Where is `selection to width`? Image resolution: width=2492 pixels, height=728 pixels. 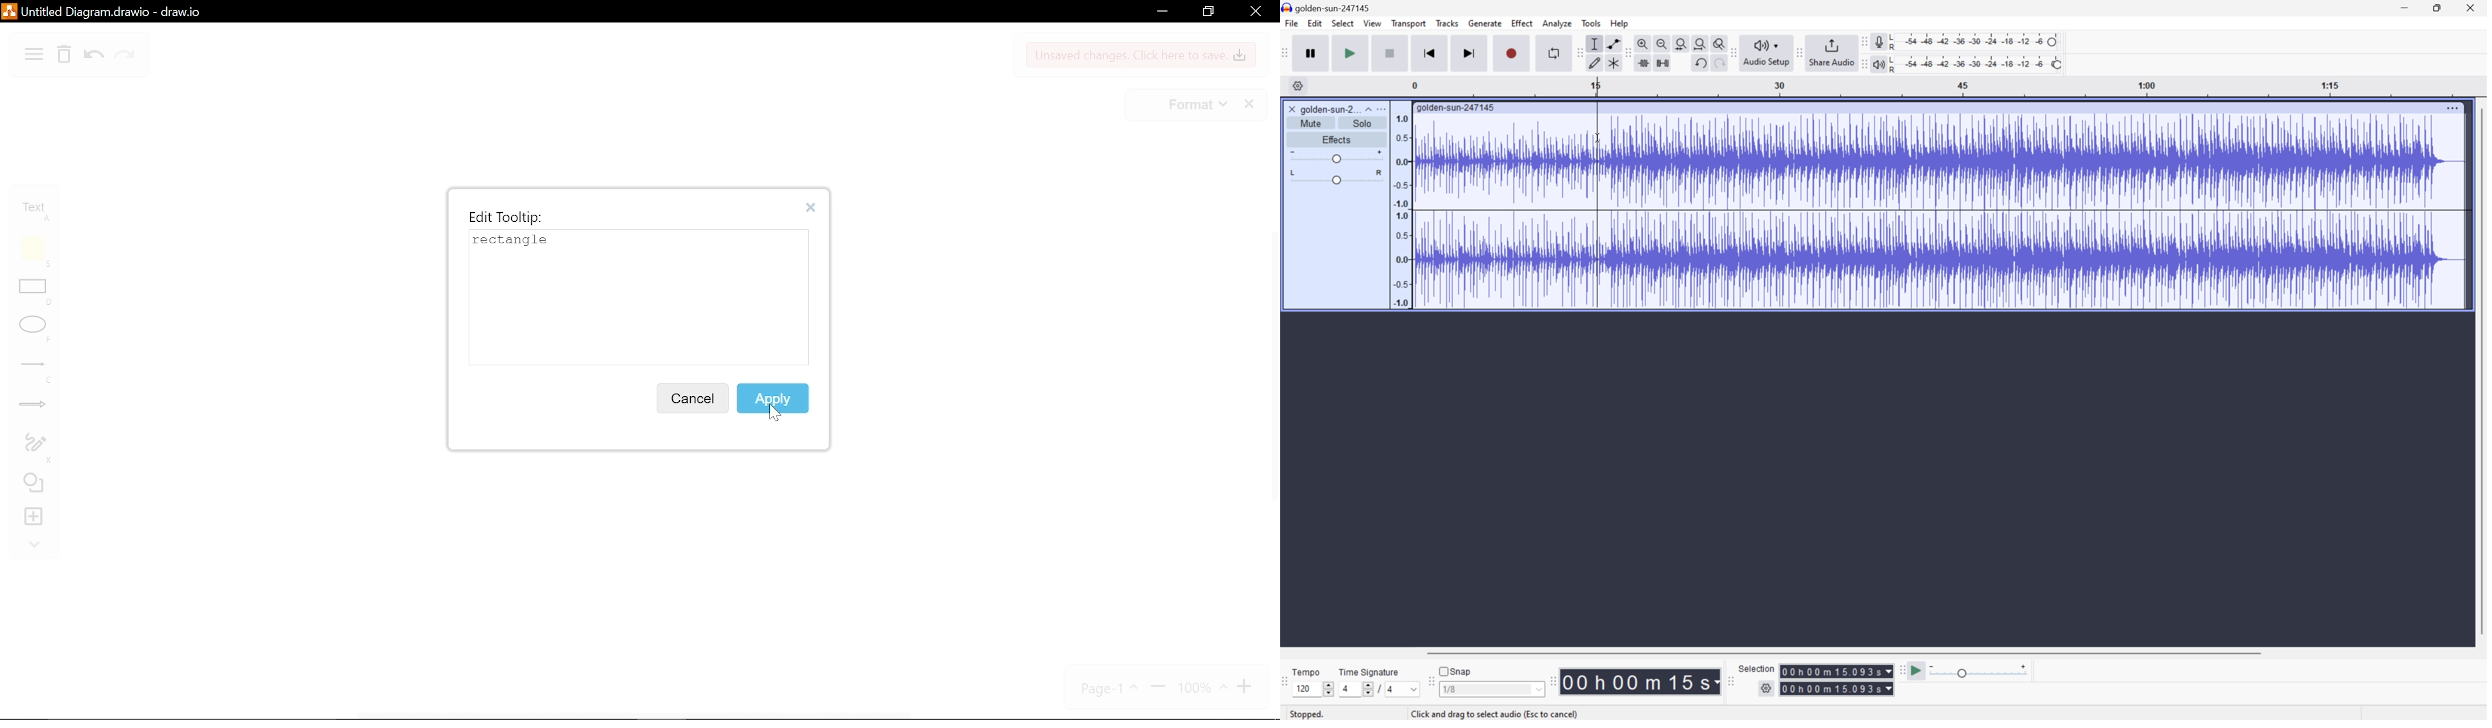
selection to width is located at coordinates (1682, 42).